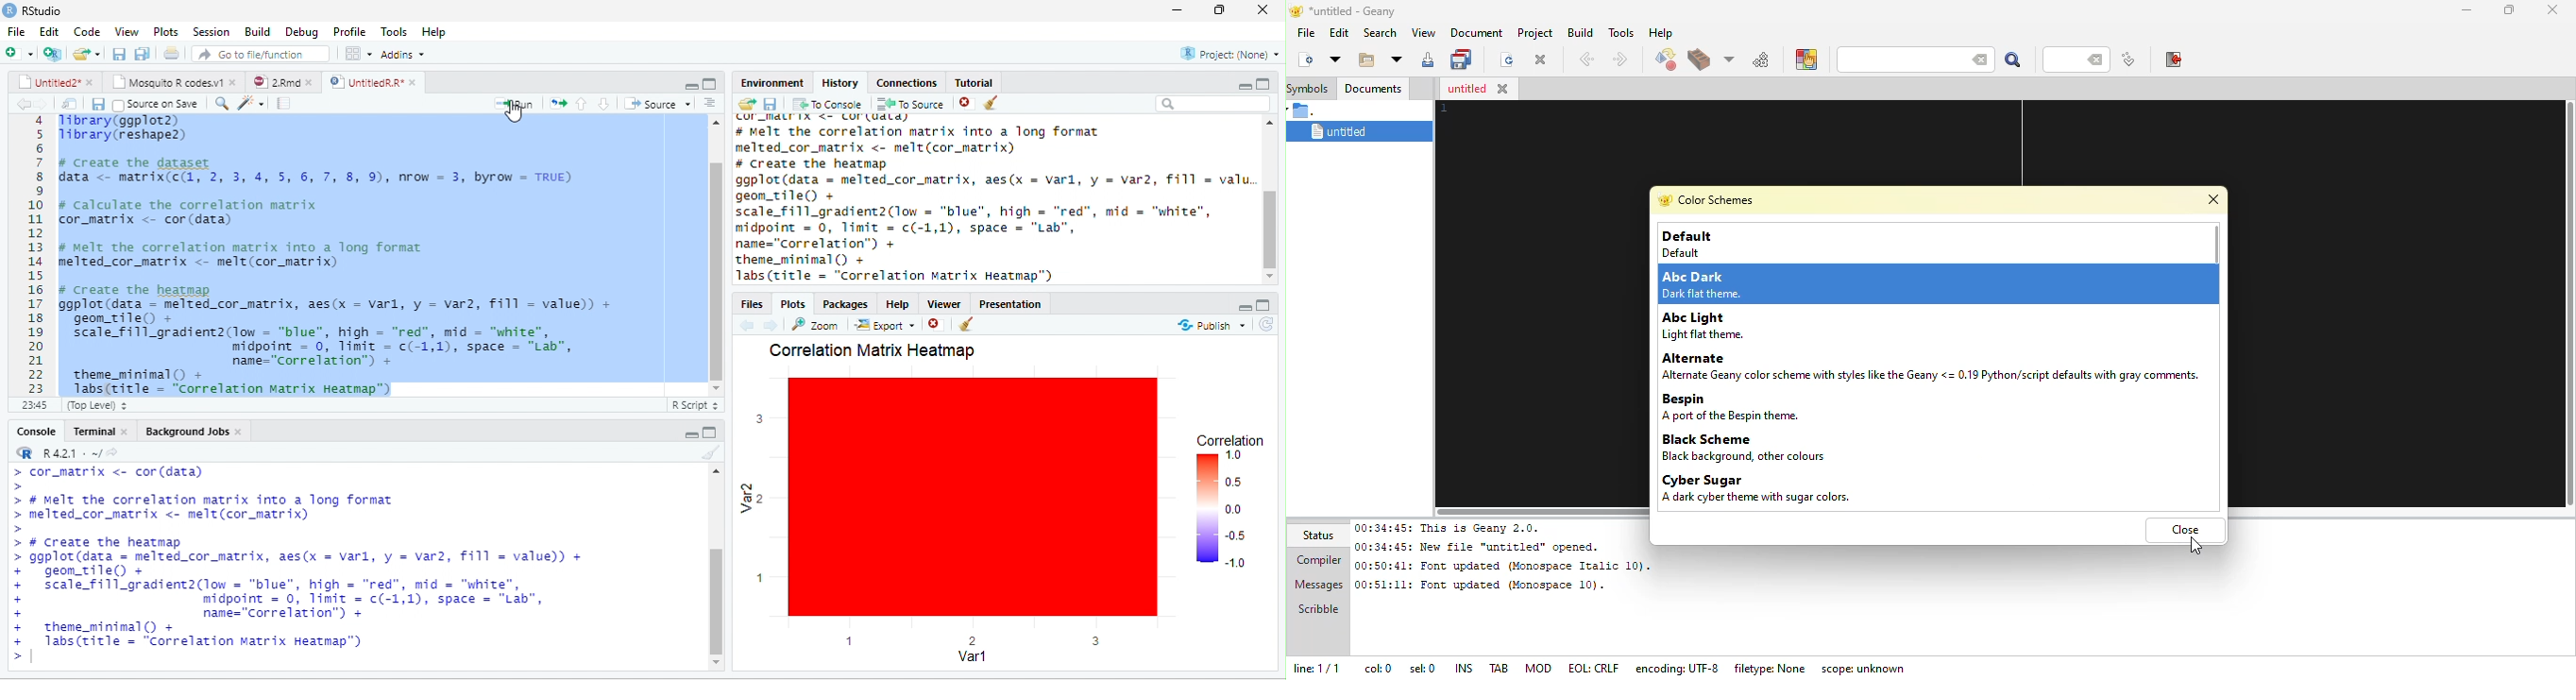 This screenshot has width=2576, height=700. I want to click on file, so click(16, 31).